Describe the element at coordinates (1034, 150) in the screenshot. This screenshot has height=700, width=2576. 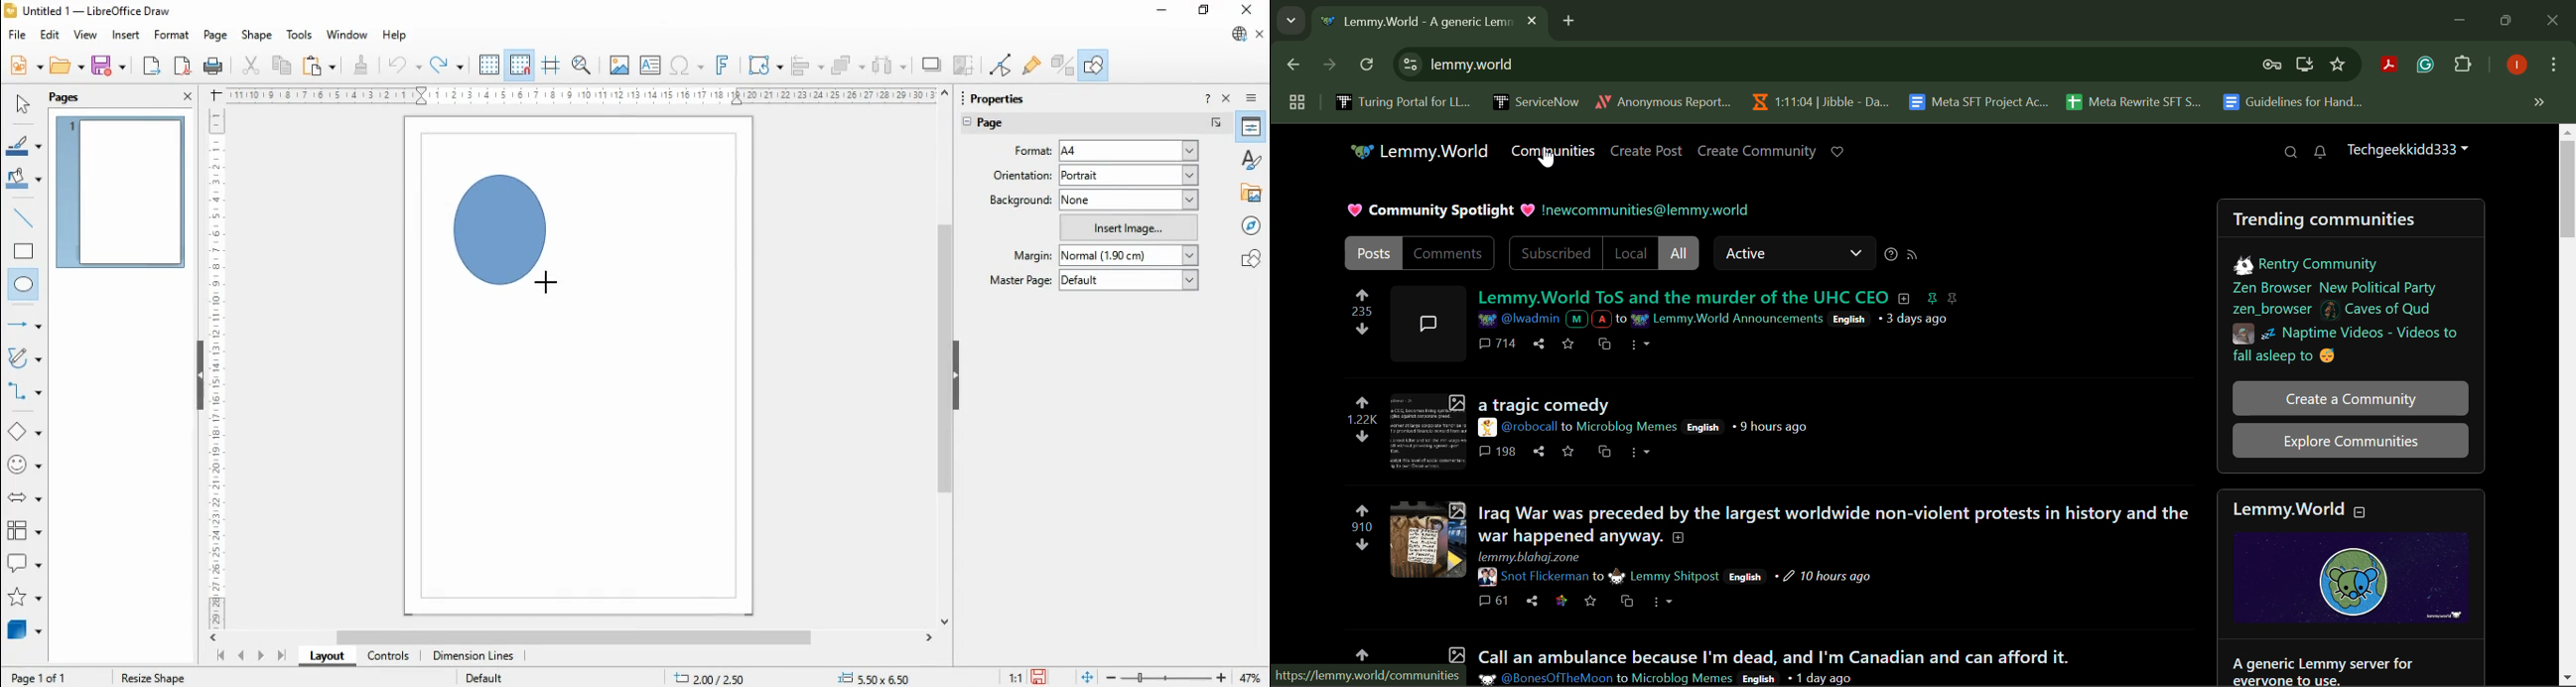
I see `page format` at that location.